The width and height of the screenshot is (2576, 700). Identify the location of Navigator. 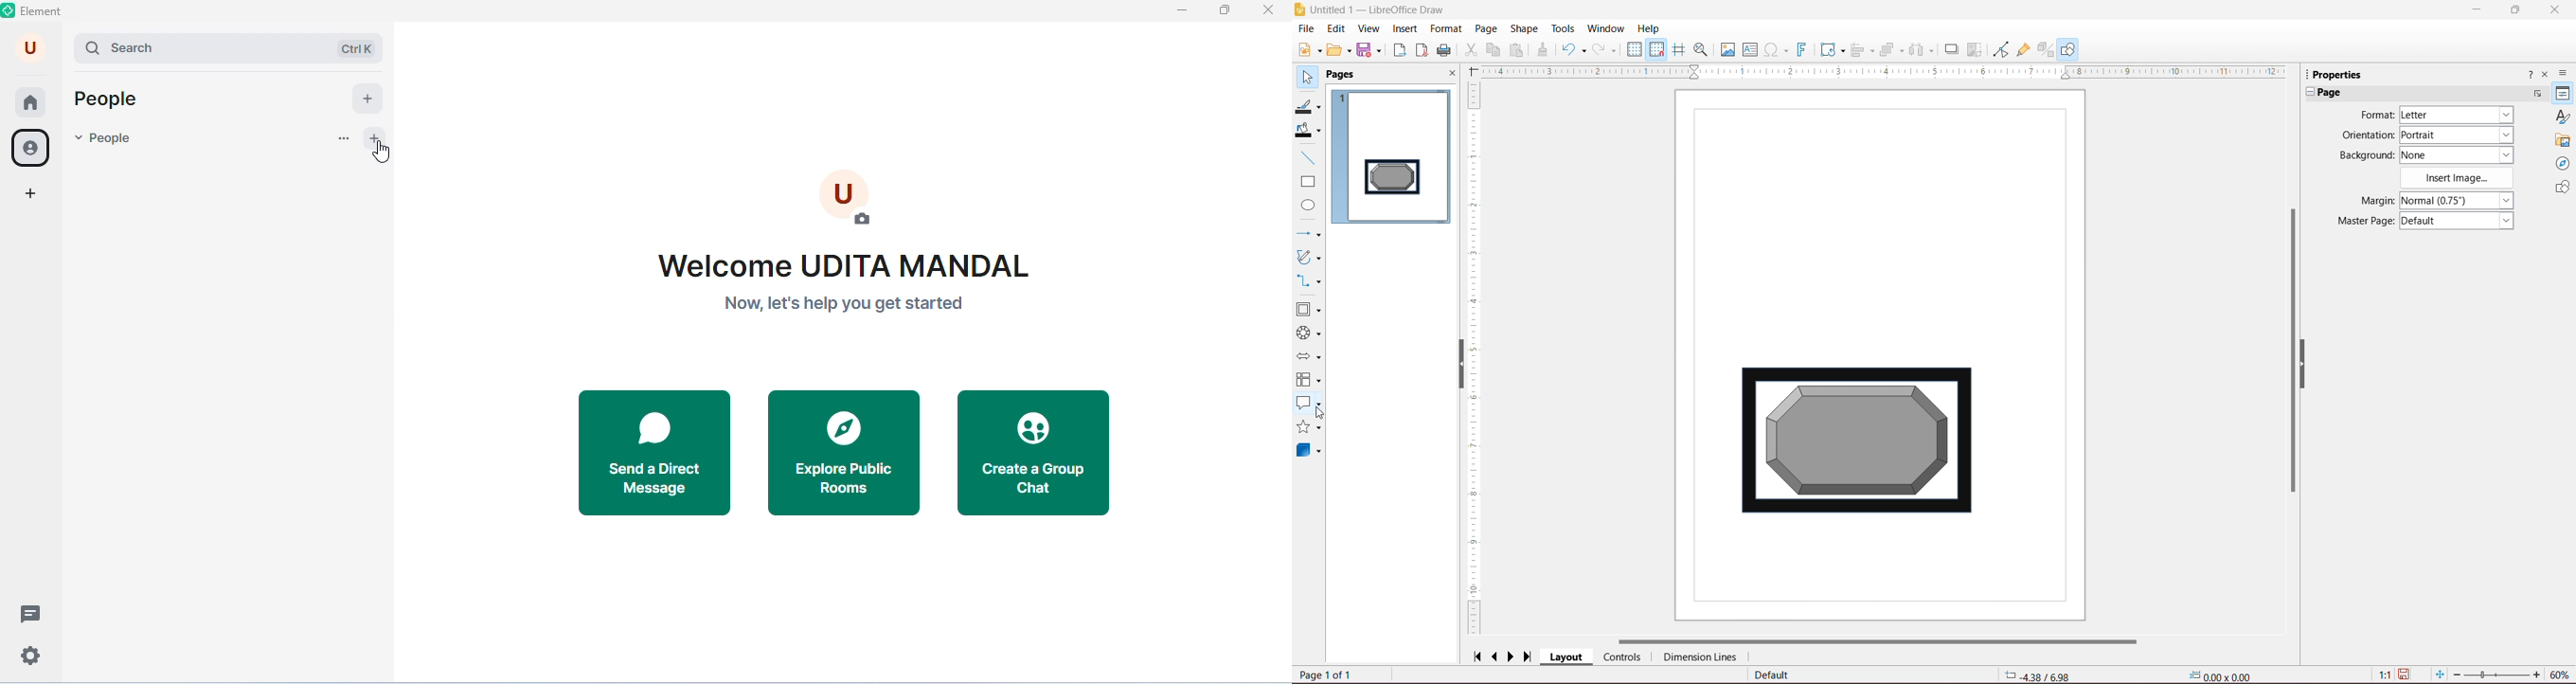
(2563, 164).